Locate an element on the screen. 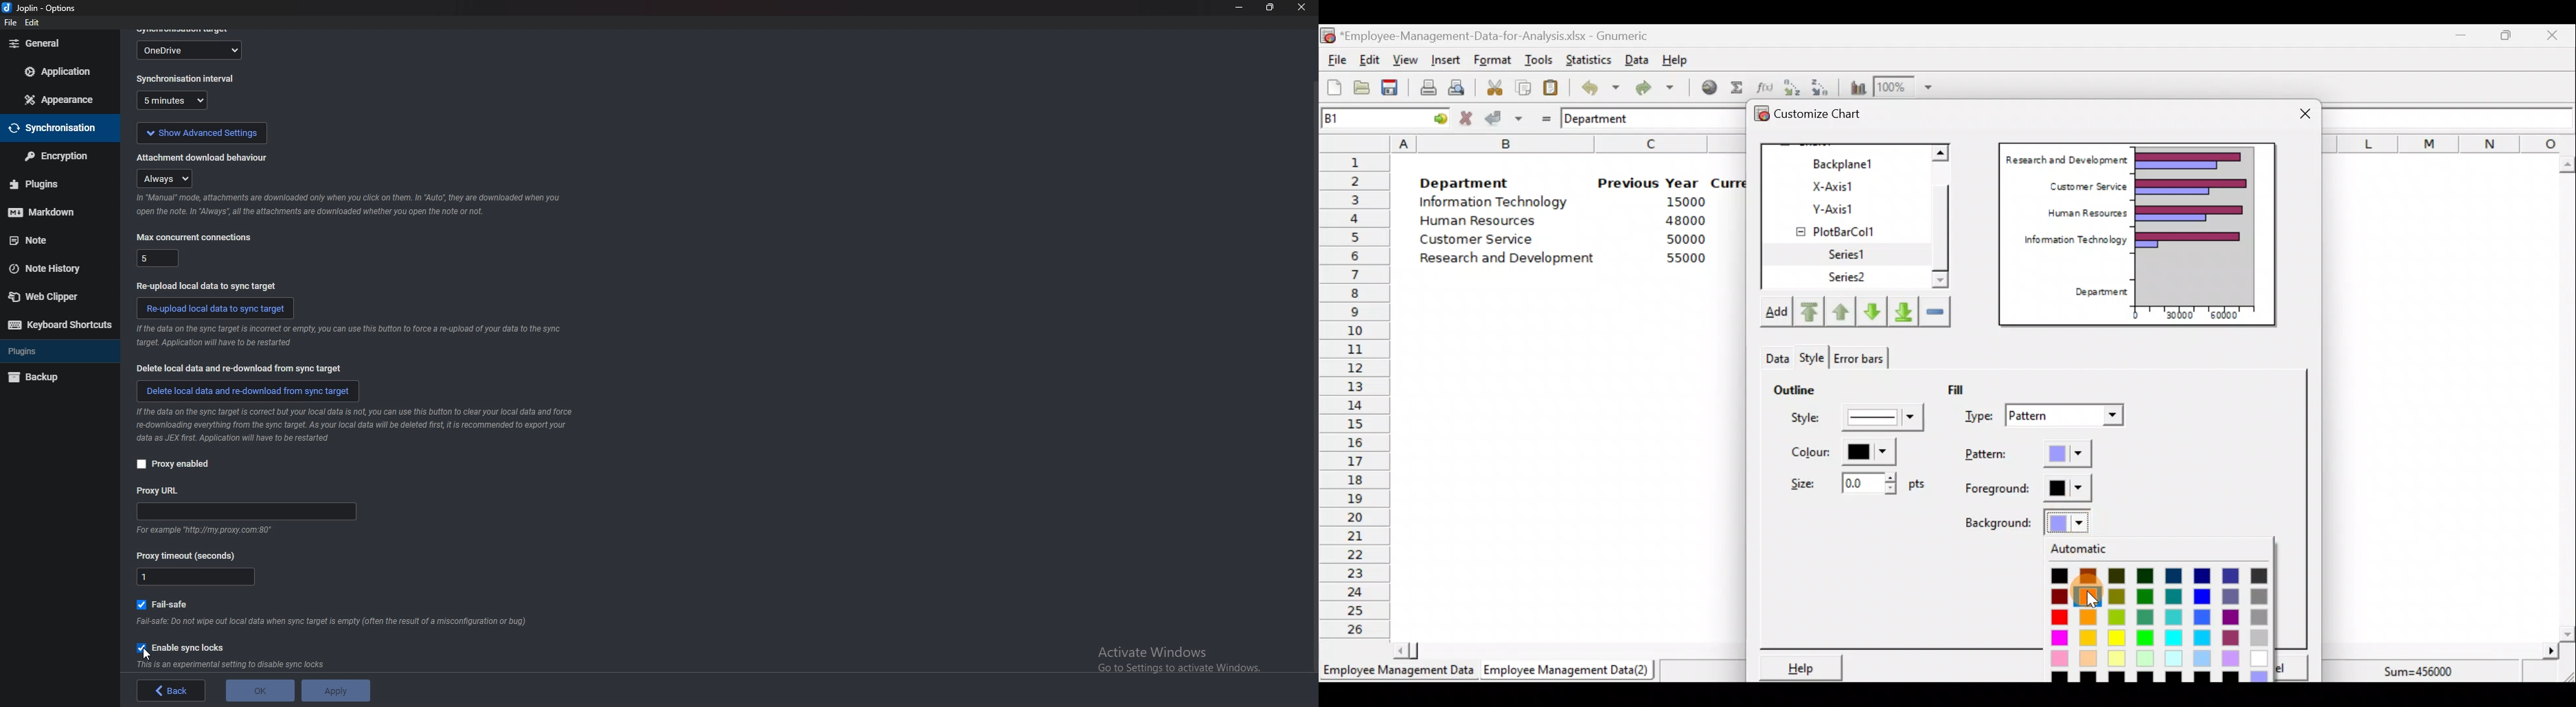  delete local data is located at coordinates (243, 369).